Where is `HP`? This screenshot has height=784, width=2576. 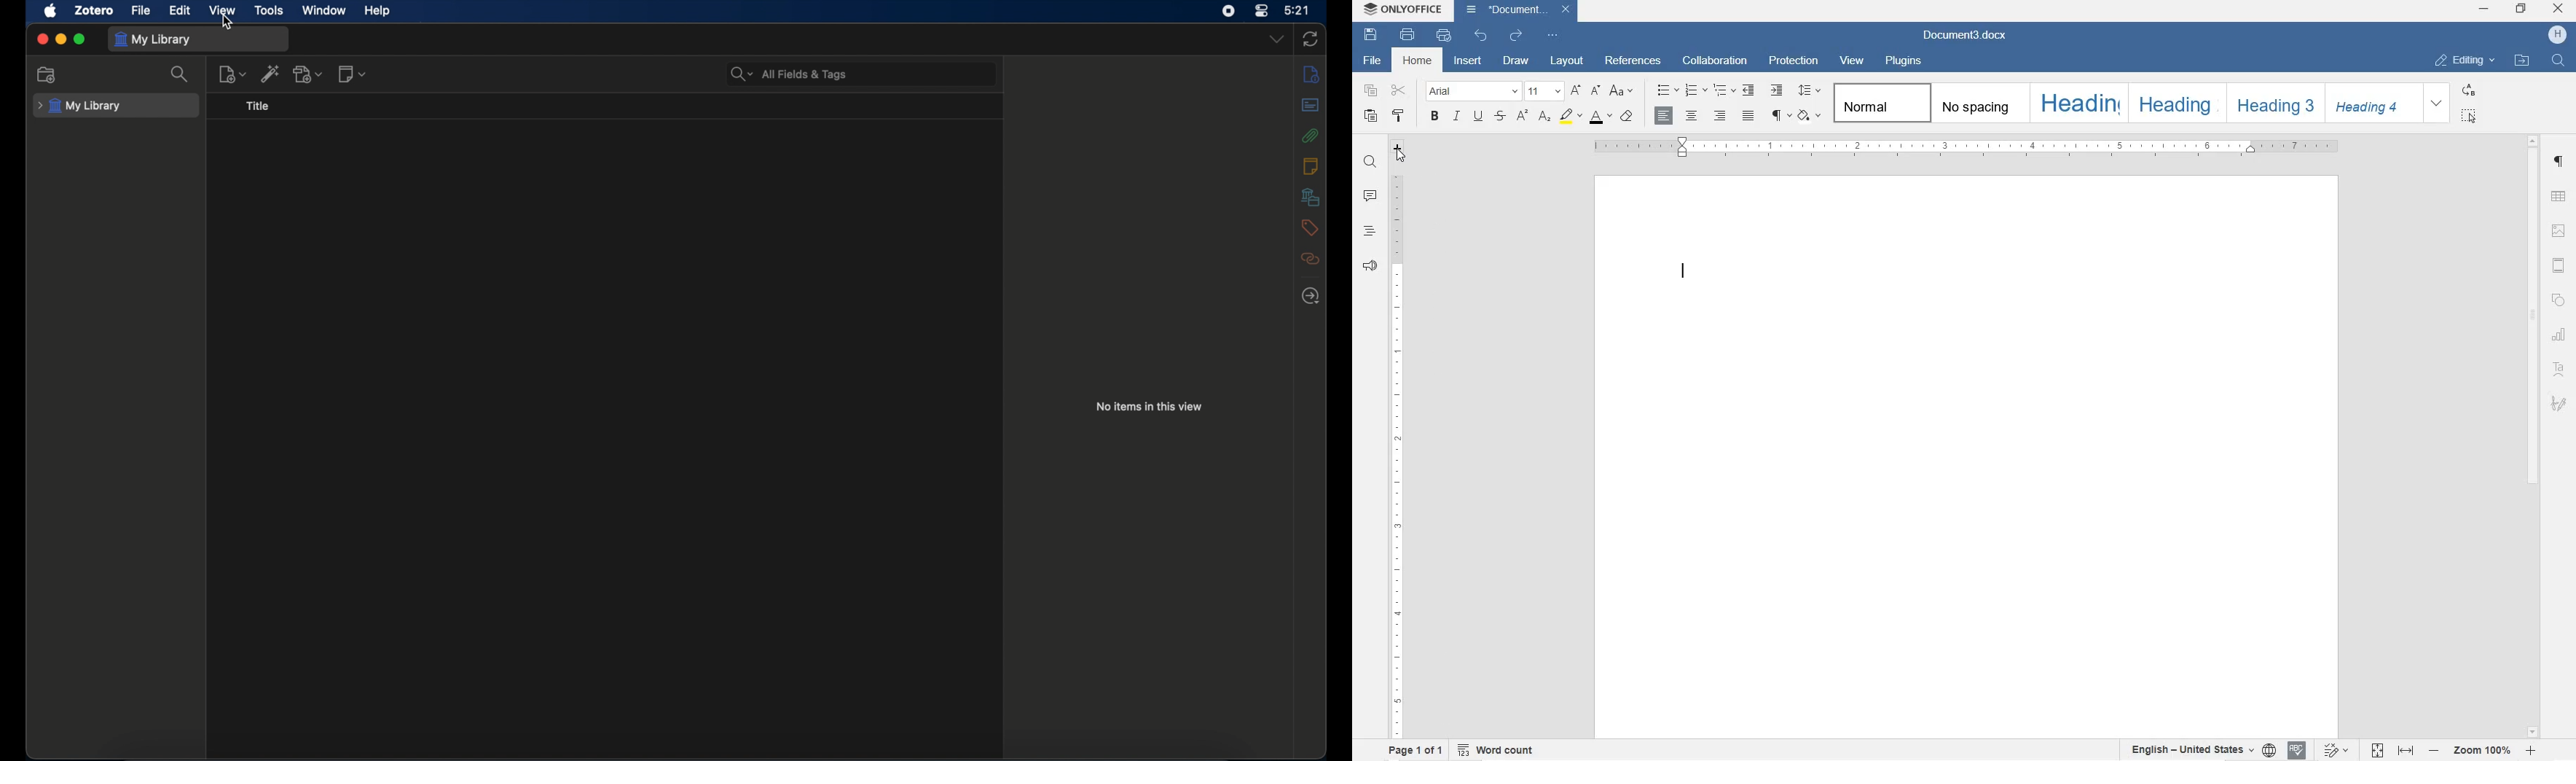
HP is located at coordinates (2556, 36).